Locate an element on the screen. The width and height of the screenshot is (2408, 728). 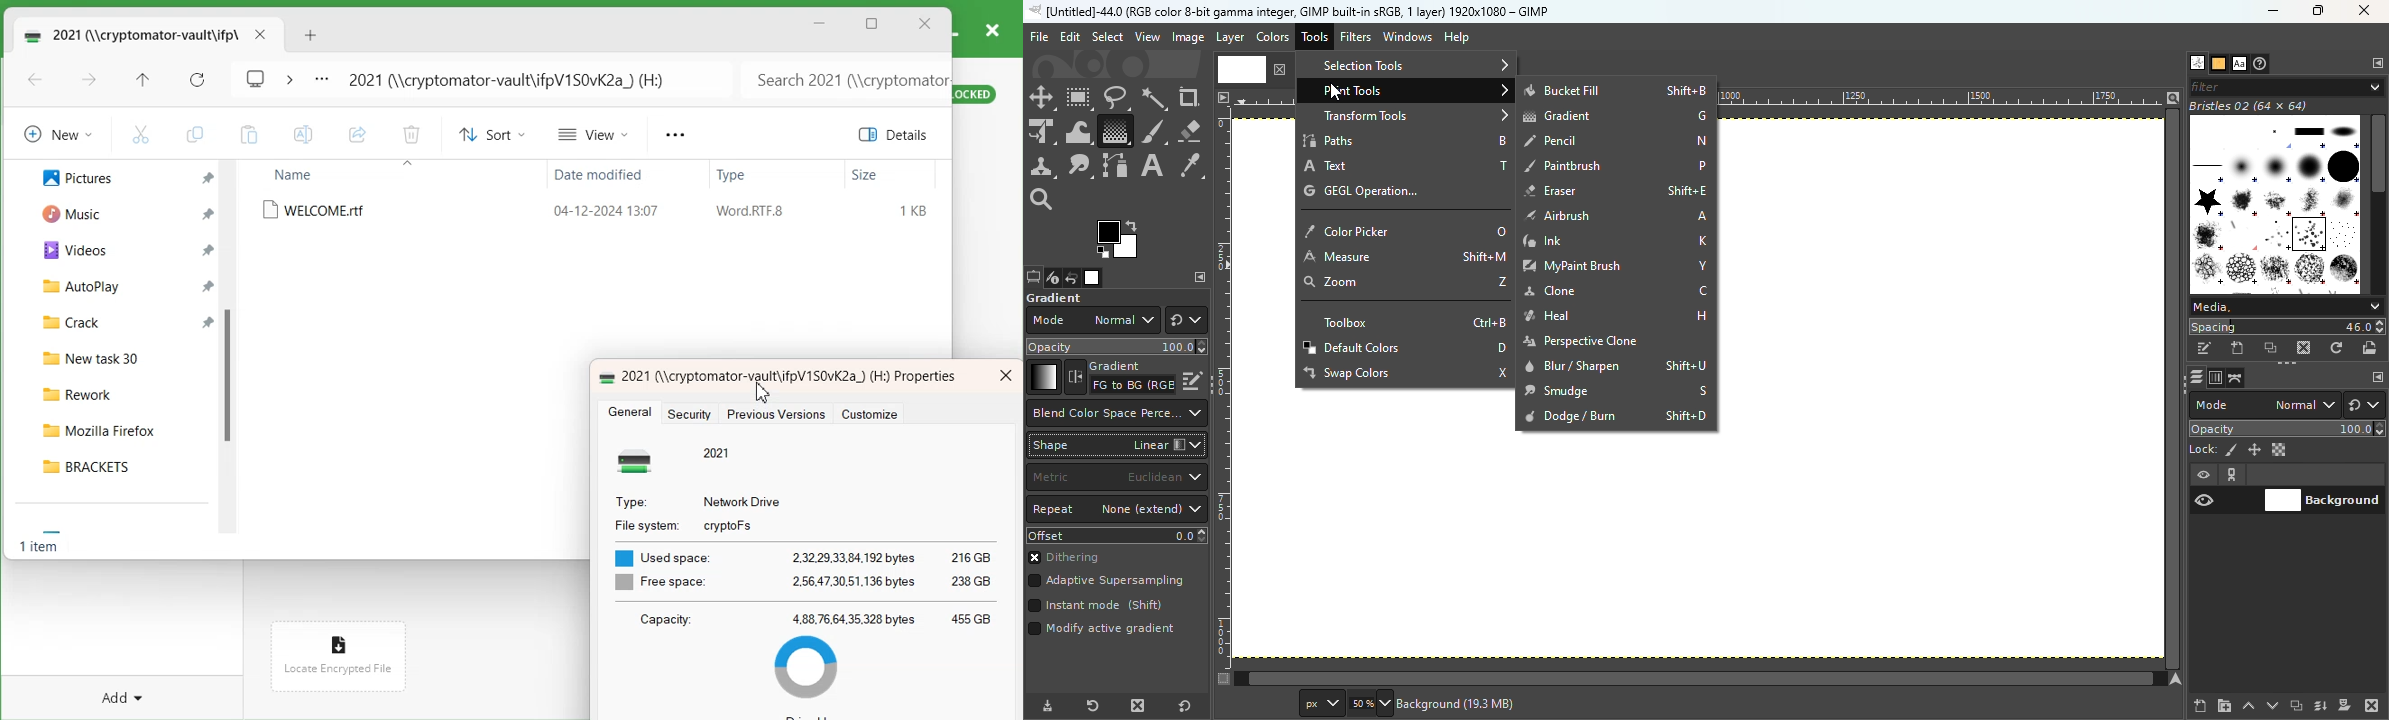
Configure this tab is located at coordinates (2376, 378).